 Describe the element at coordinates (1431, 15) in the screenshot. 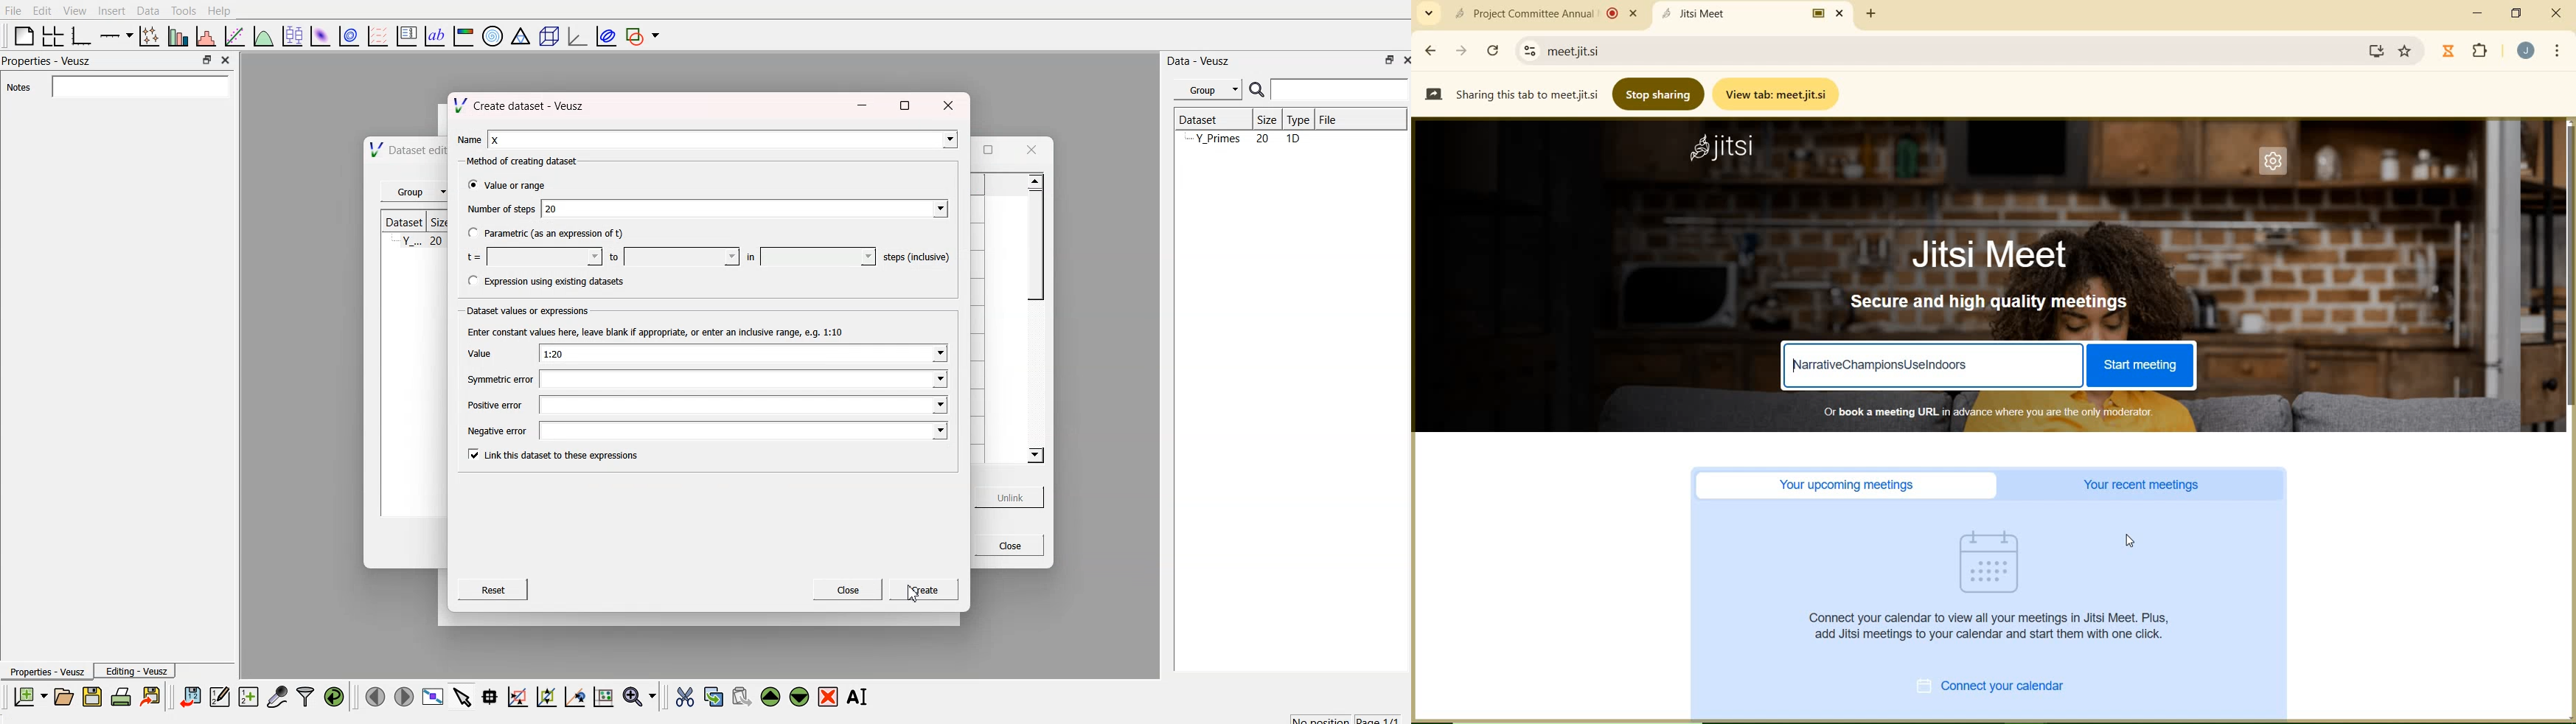

I see `search tabs` at that location.